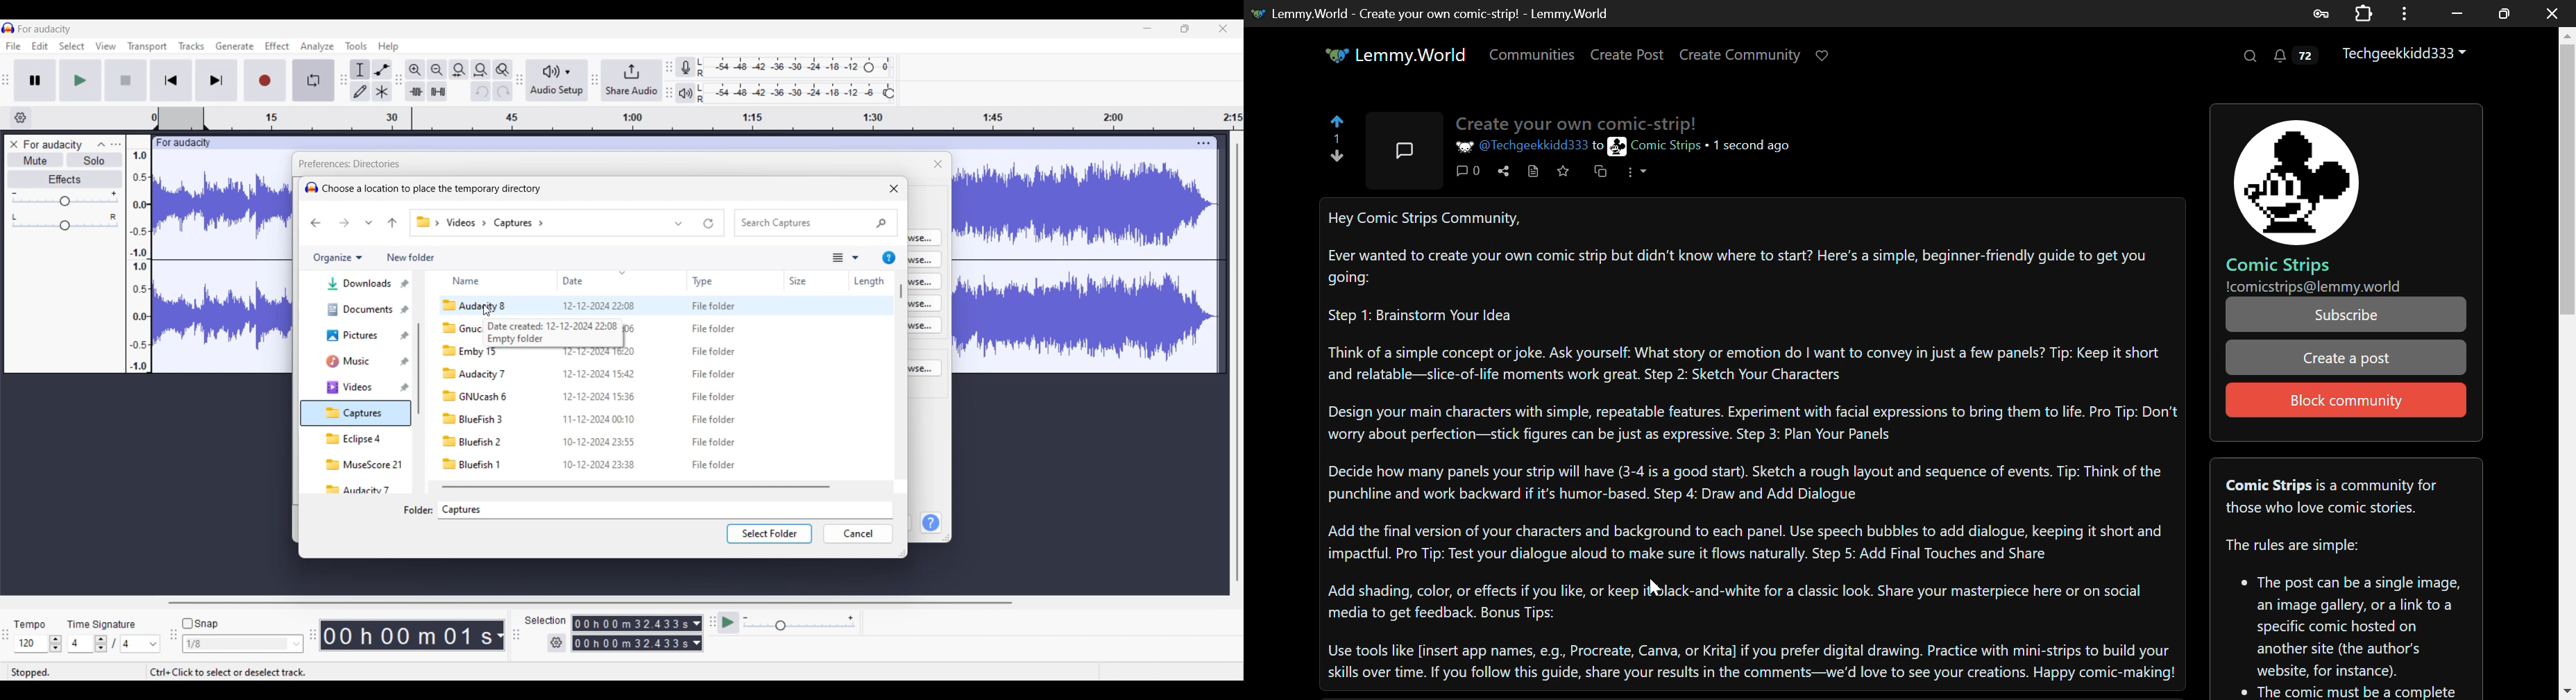  I want to click on Close, so click(939, 164).